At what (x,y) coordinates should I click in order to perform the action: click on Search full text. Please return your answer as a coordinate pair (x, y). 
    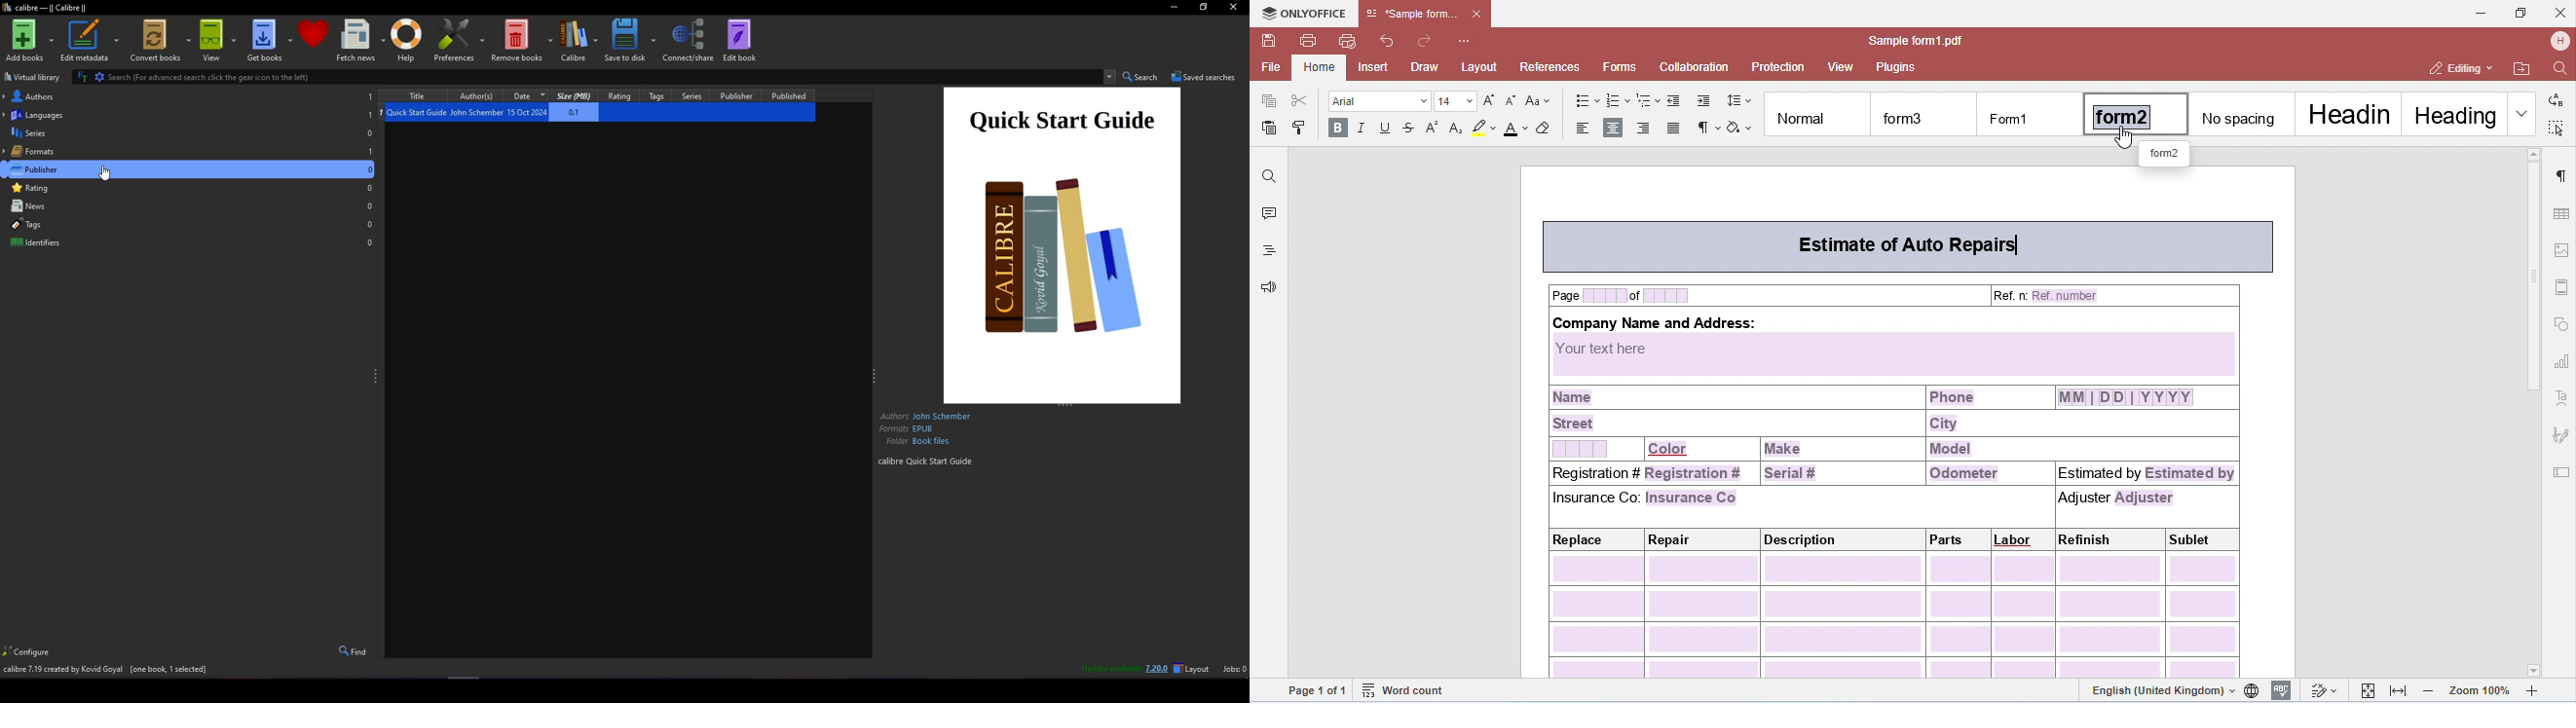
    Looking at the image, I should click on (81, 77).